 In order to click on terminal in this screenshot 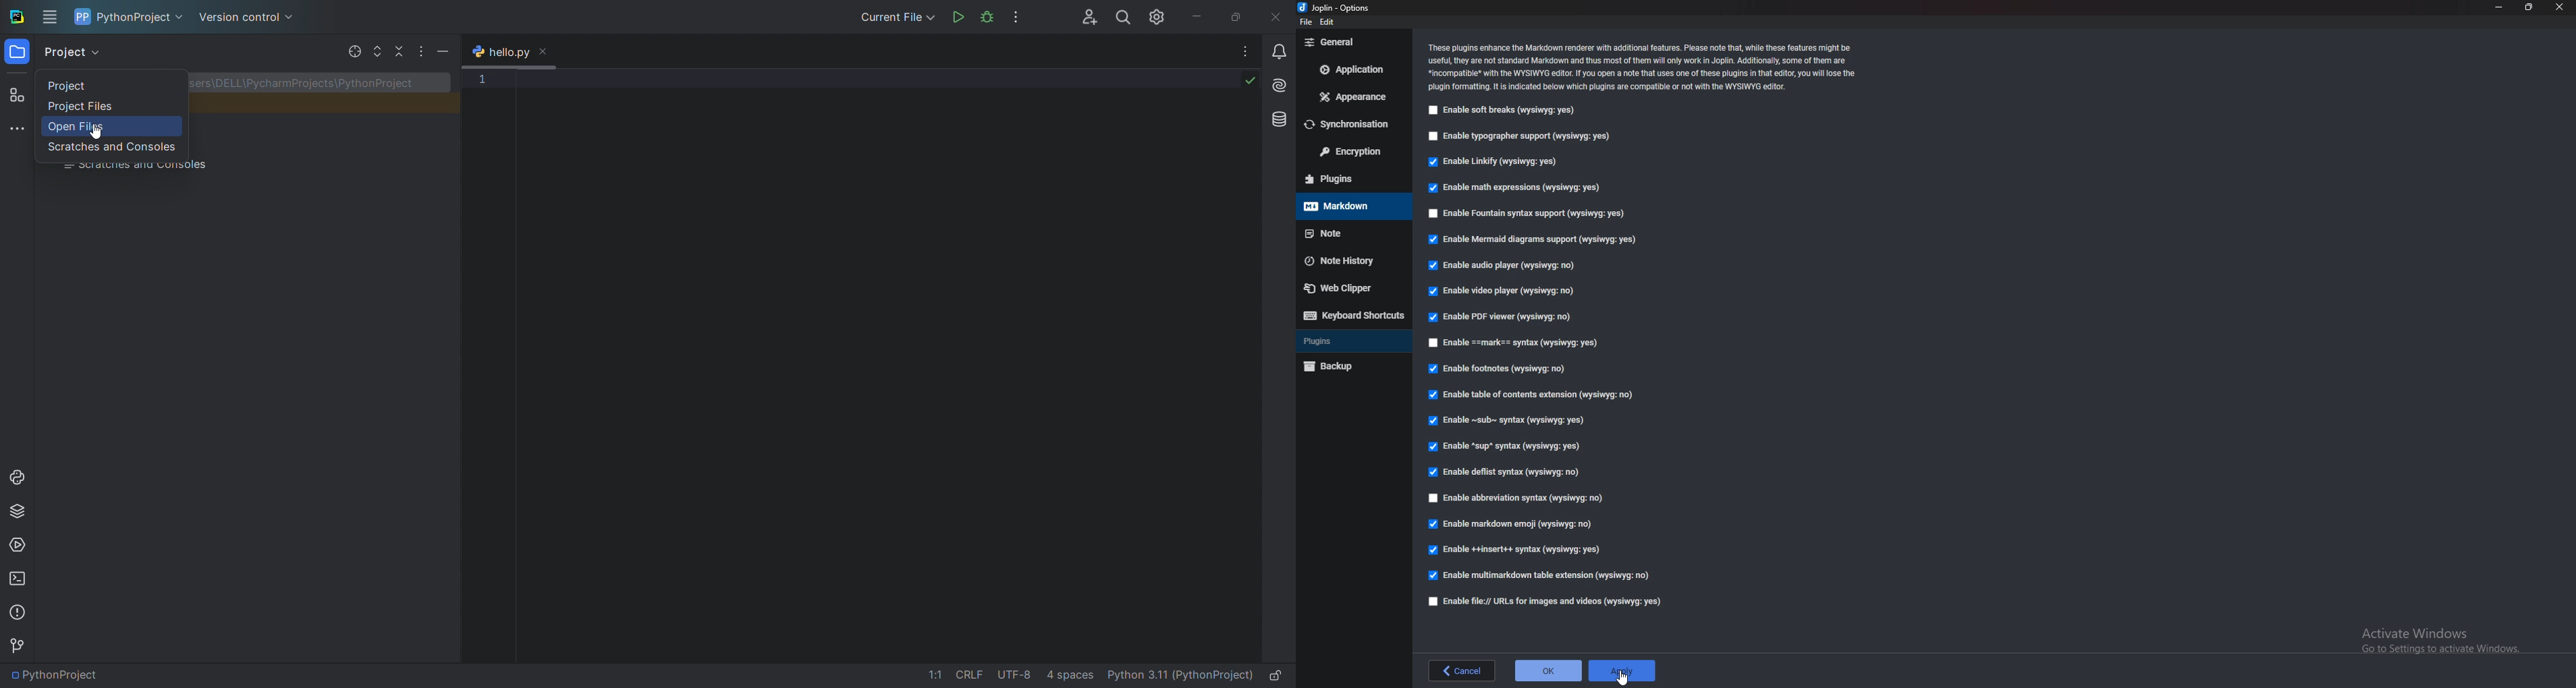, I will do `click(18, 582)`.